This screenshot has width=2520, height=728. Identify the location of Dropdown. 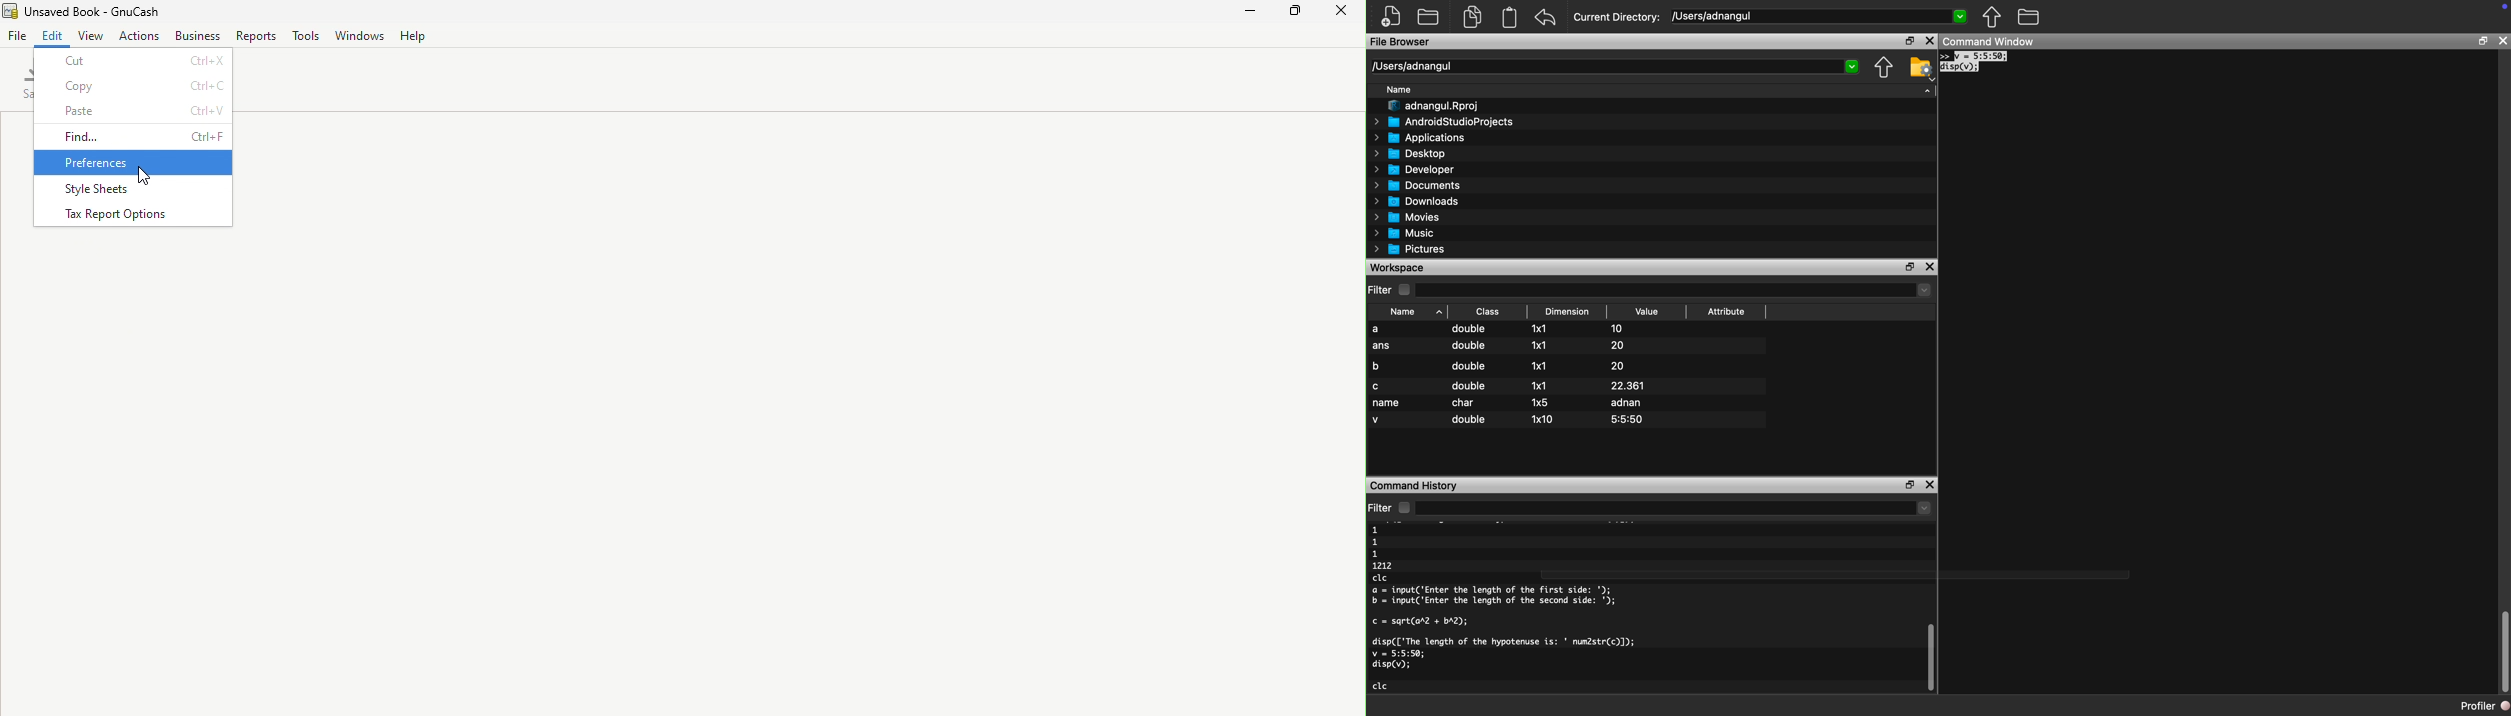
(1959, 17).